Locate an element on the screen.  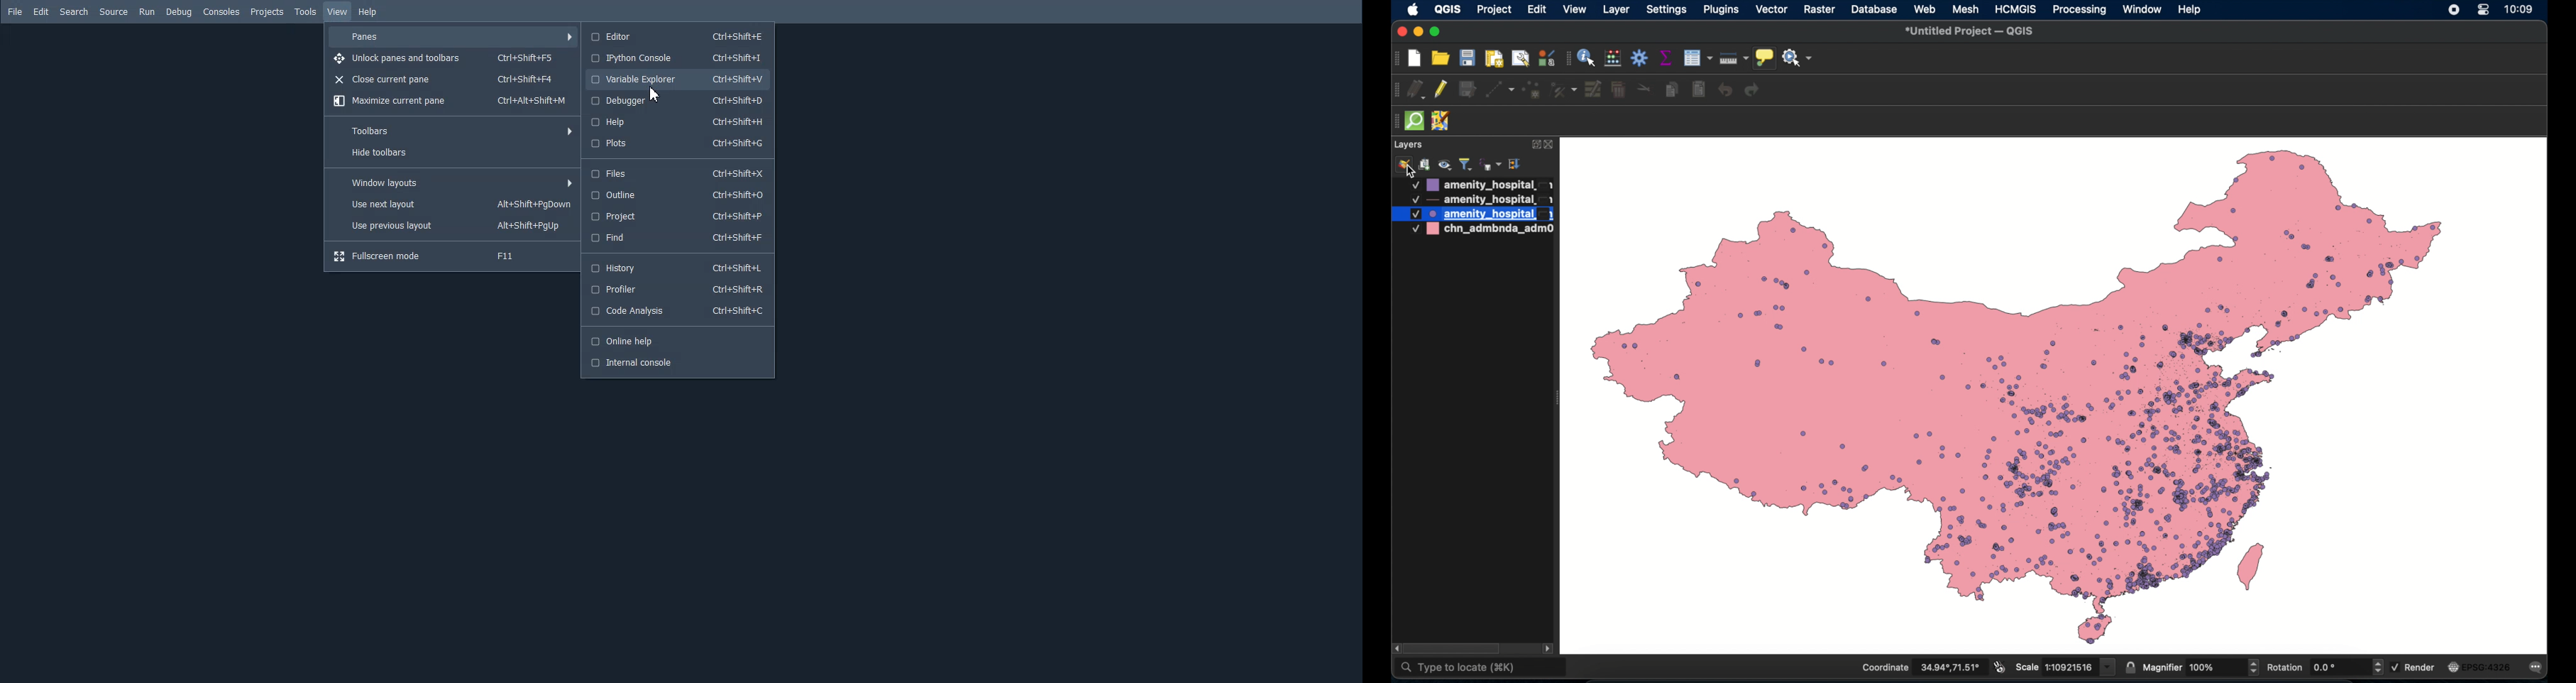
Profiler is located at coordinates (678, 289).